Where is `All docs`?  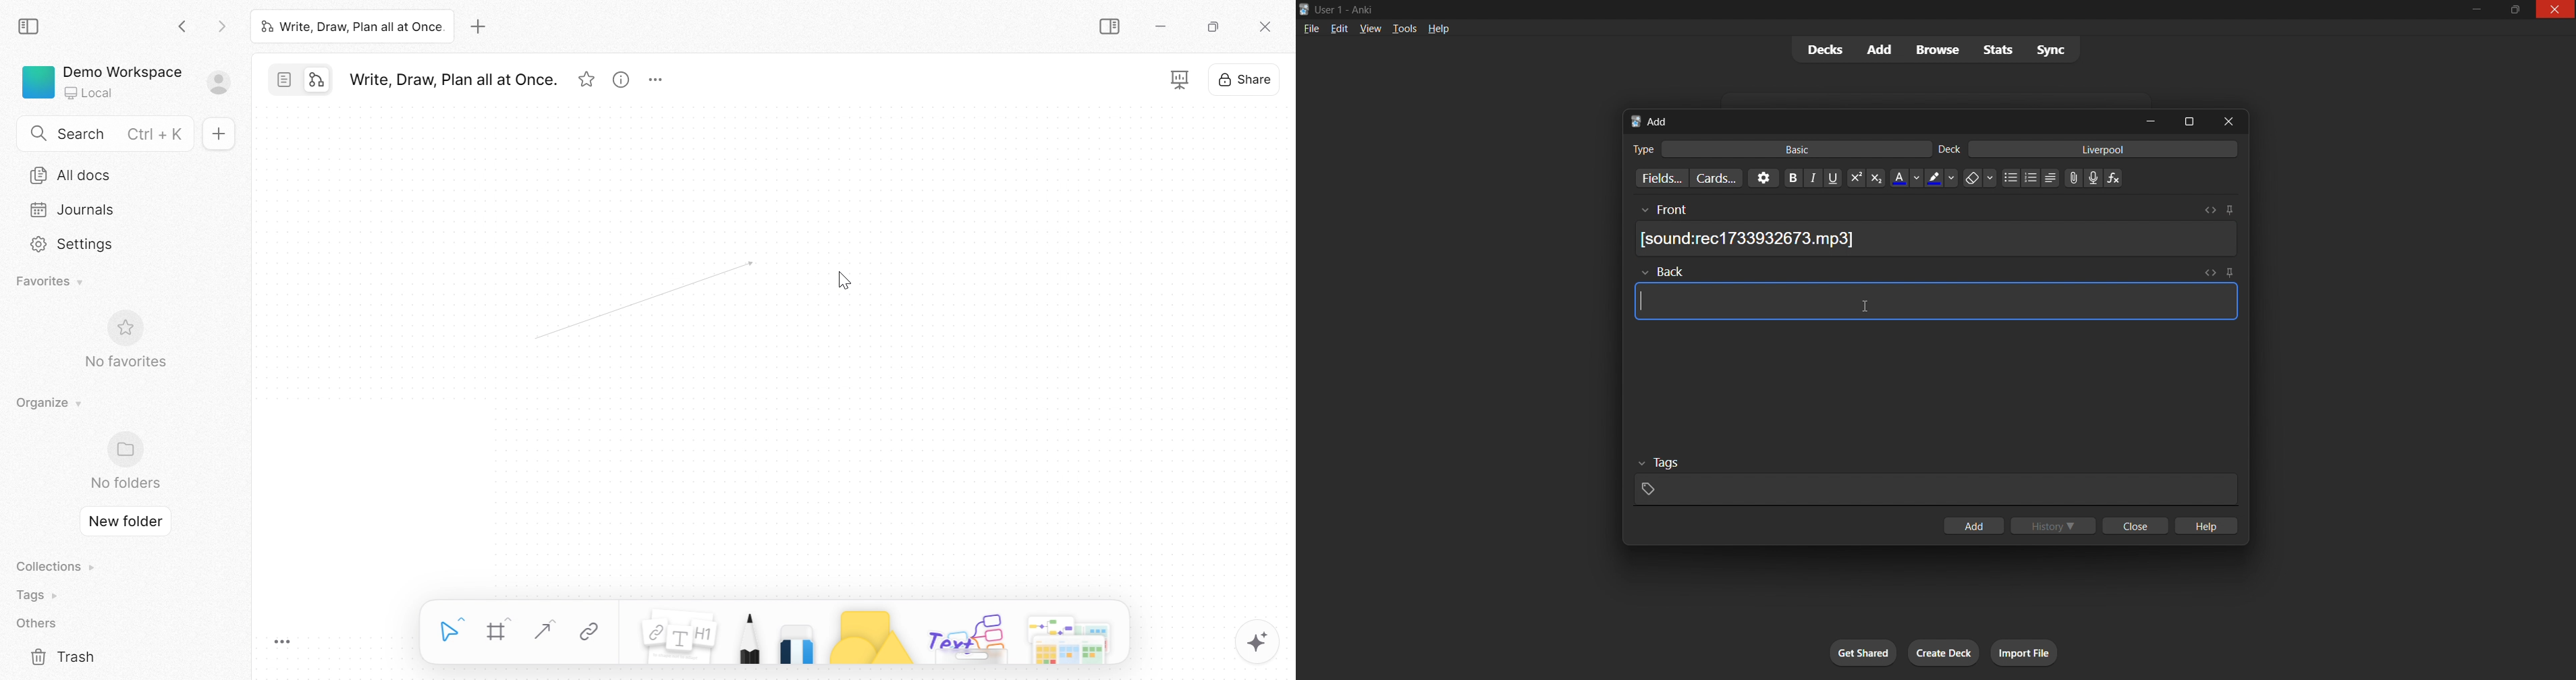 All docs is located at coordinates (76, 174).